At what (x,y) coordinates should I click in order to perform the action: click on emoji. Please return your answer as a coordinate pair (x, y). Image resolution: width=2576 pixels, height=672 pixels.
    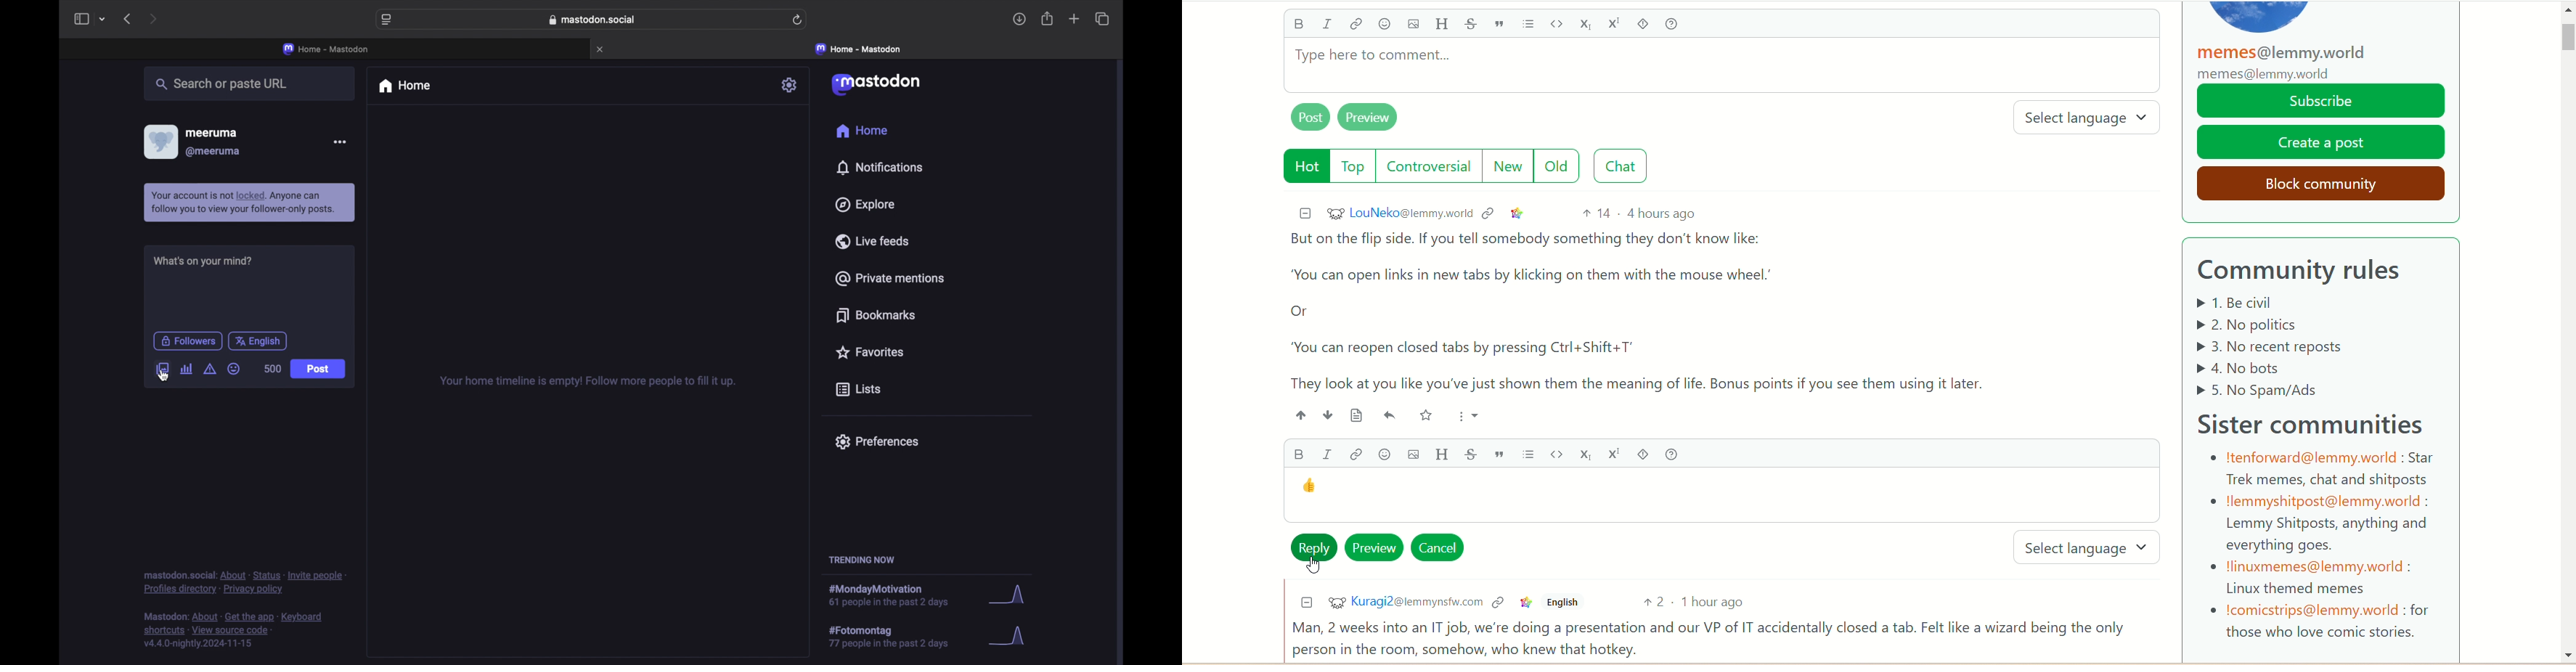
    Looking at the image, I should click on (1384, 25).